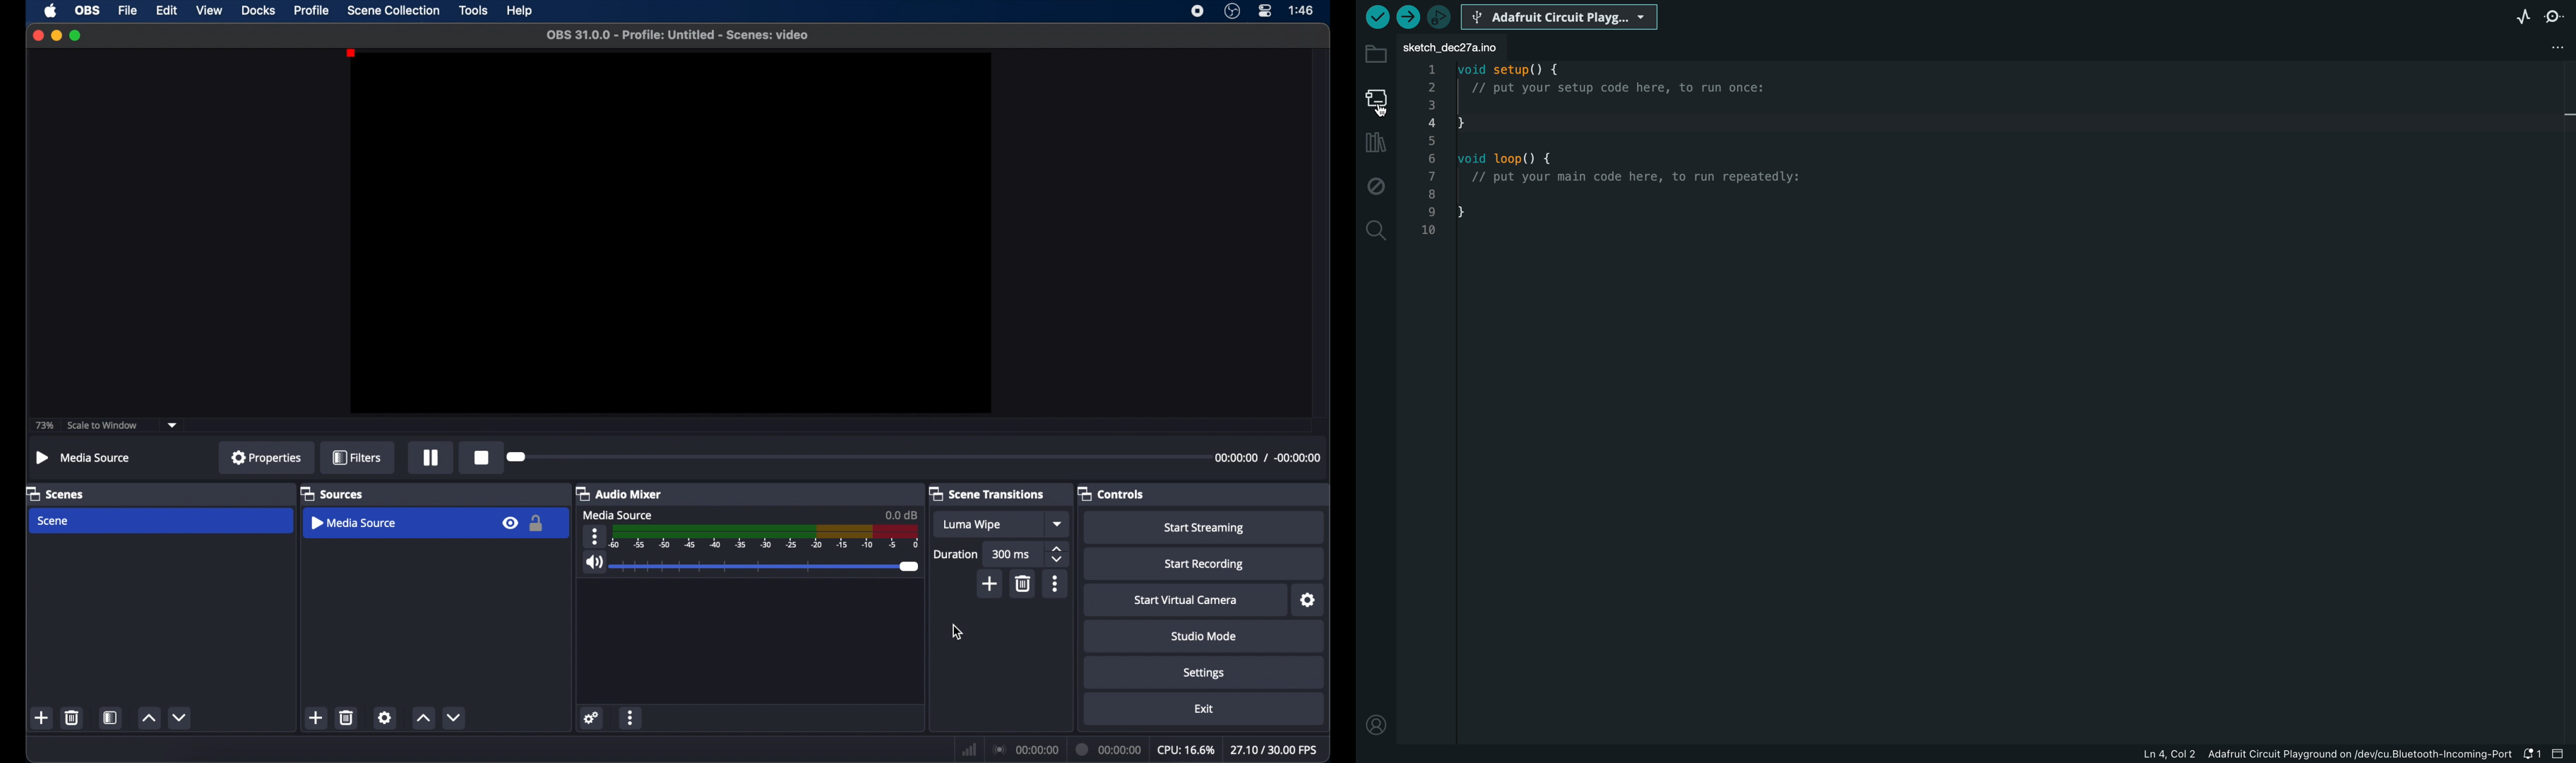 The height and width of the screenshot is (784, 2576). I want to click on media source, so click(355, 522).